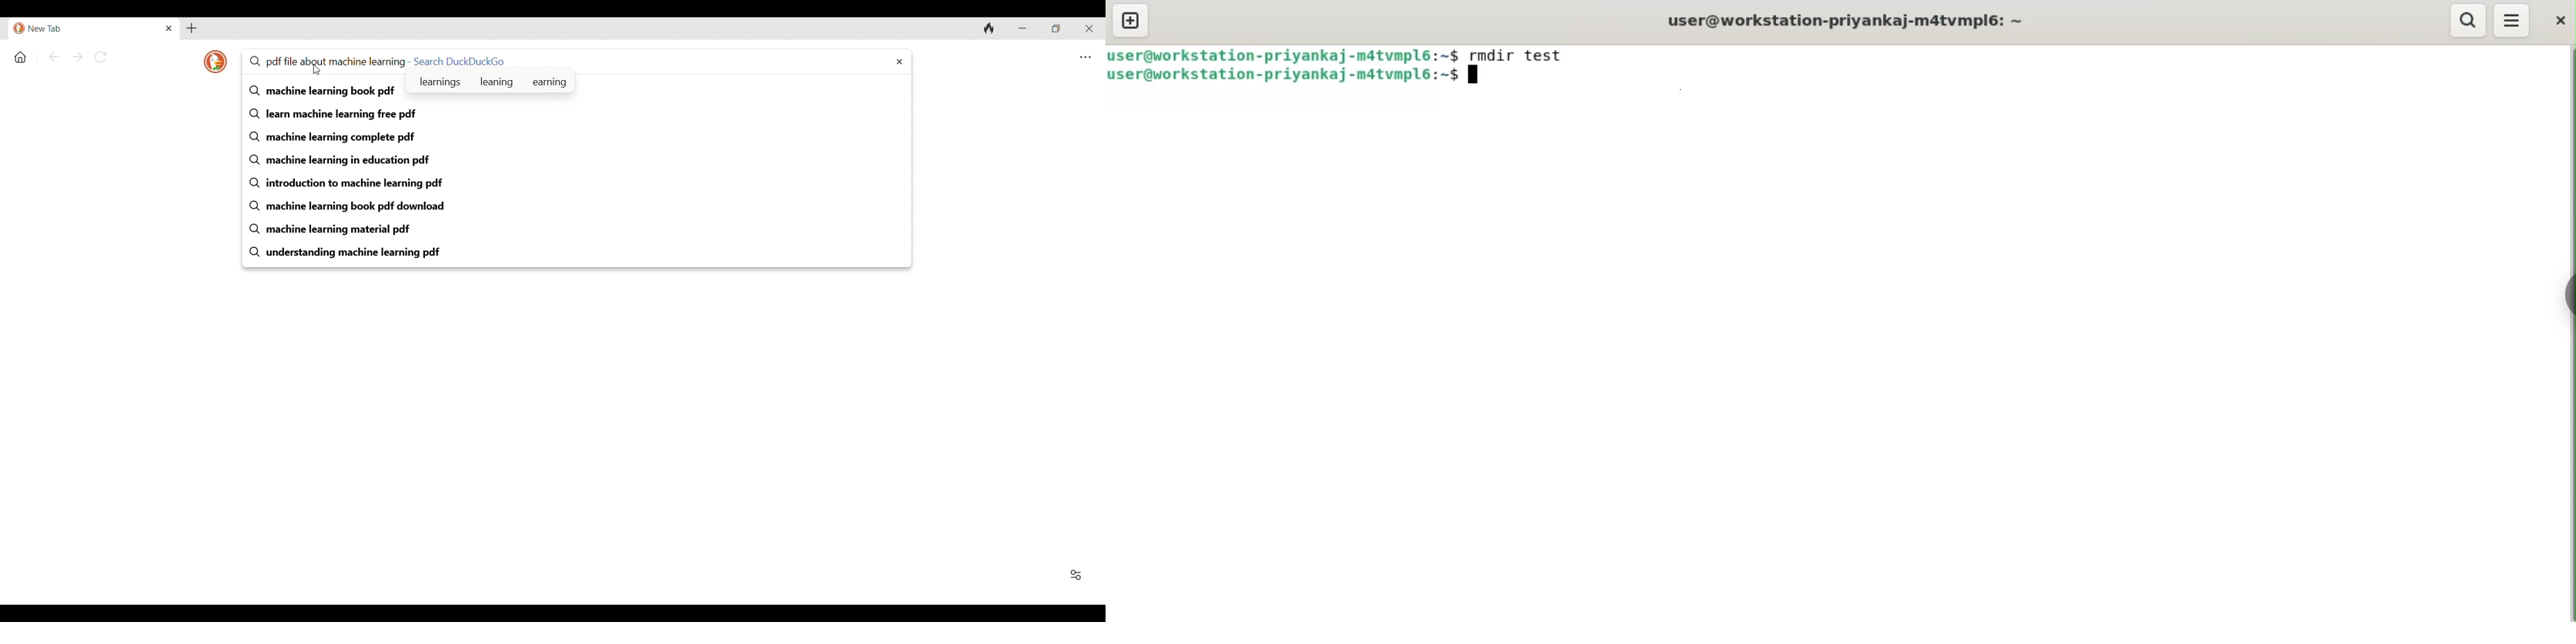  Describe the element at coordinates (1076, 575) in the screenshot. I see `Show/Hide recent activity and favorites` at that location.